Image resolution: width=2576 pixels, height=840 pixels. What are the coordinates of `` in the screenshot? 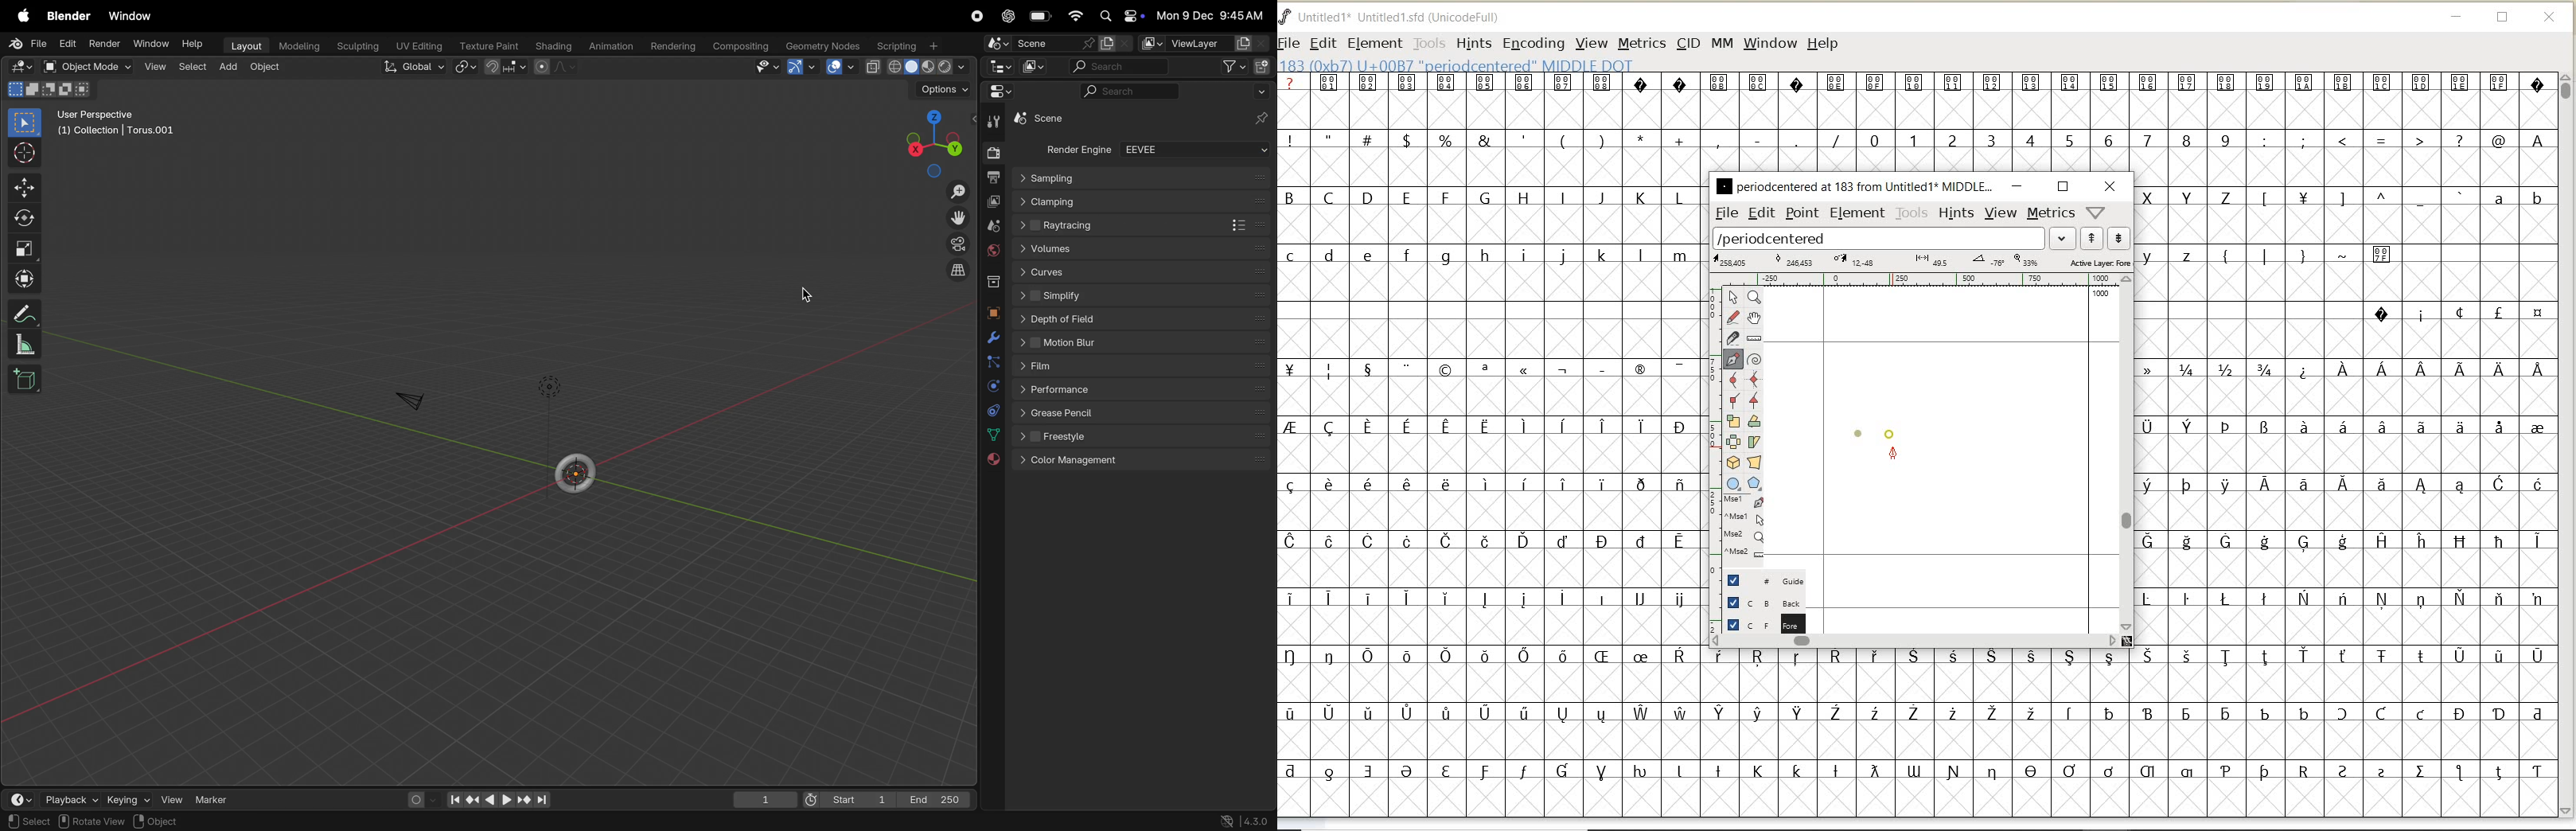 It's located at (2360, 200).